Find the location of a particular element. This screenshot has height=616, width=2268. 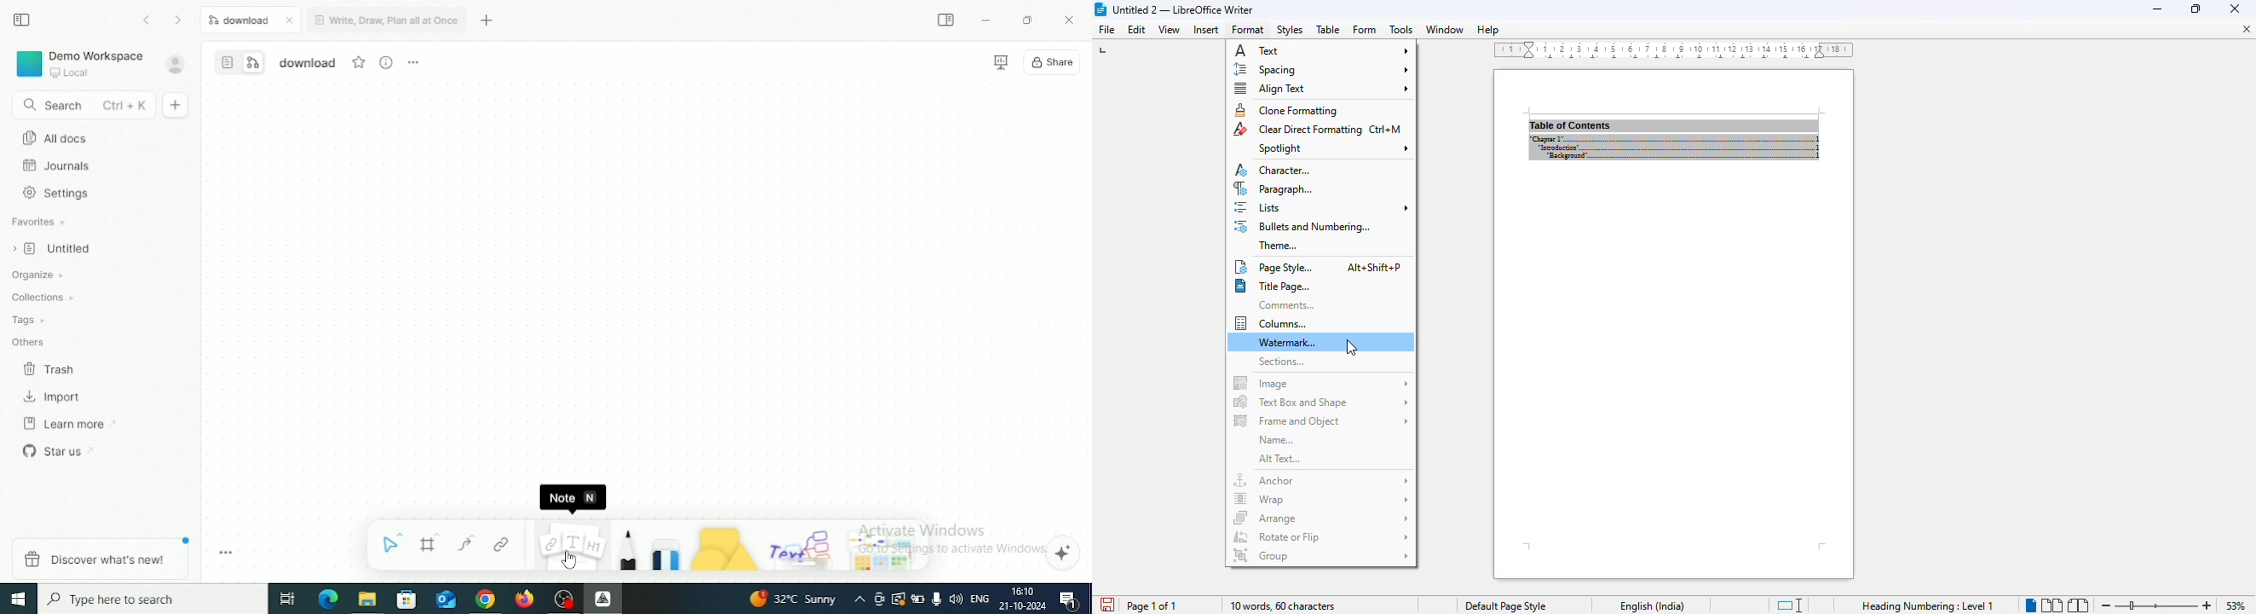

Date is located at coordinates (1023, 606).